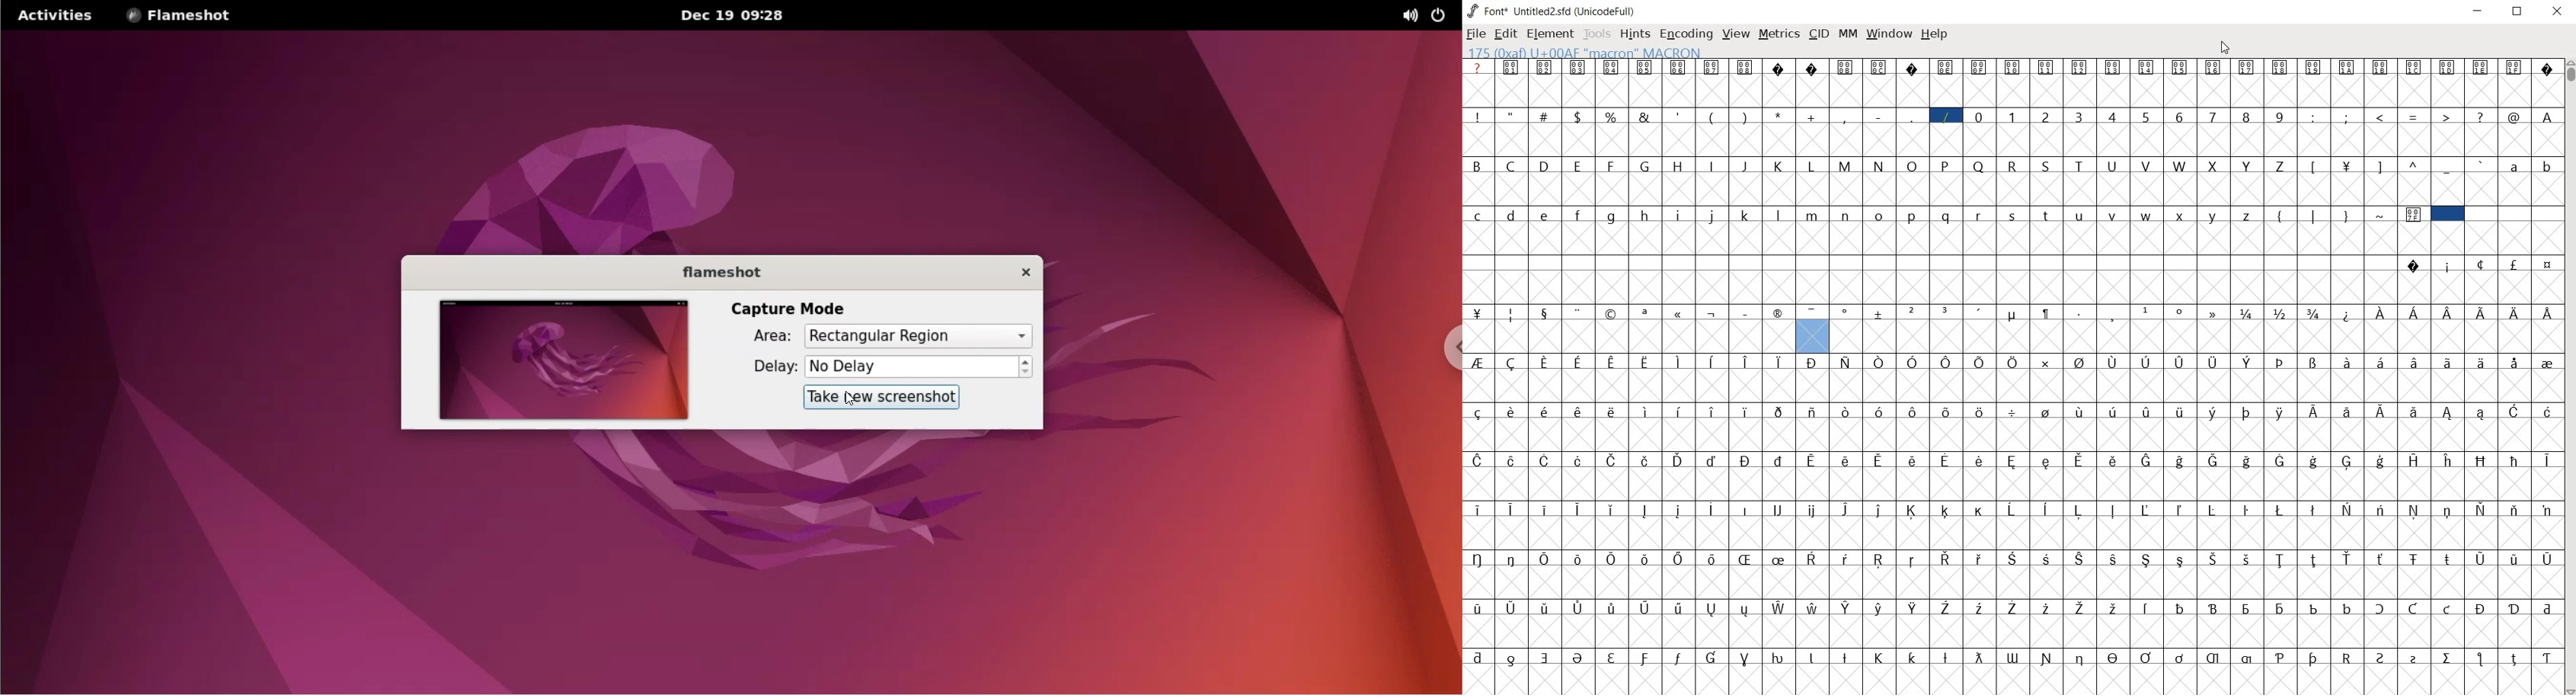 This screenshot has height=700, width=2576. What do you see at coordinates (2380, 165) in the screenshot?
I see `]` at bounding box center [2380, 165].